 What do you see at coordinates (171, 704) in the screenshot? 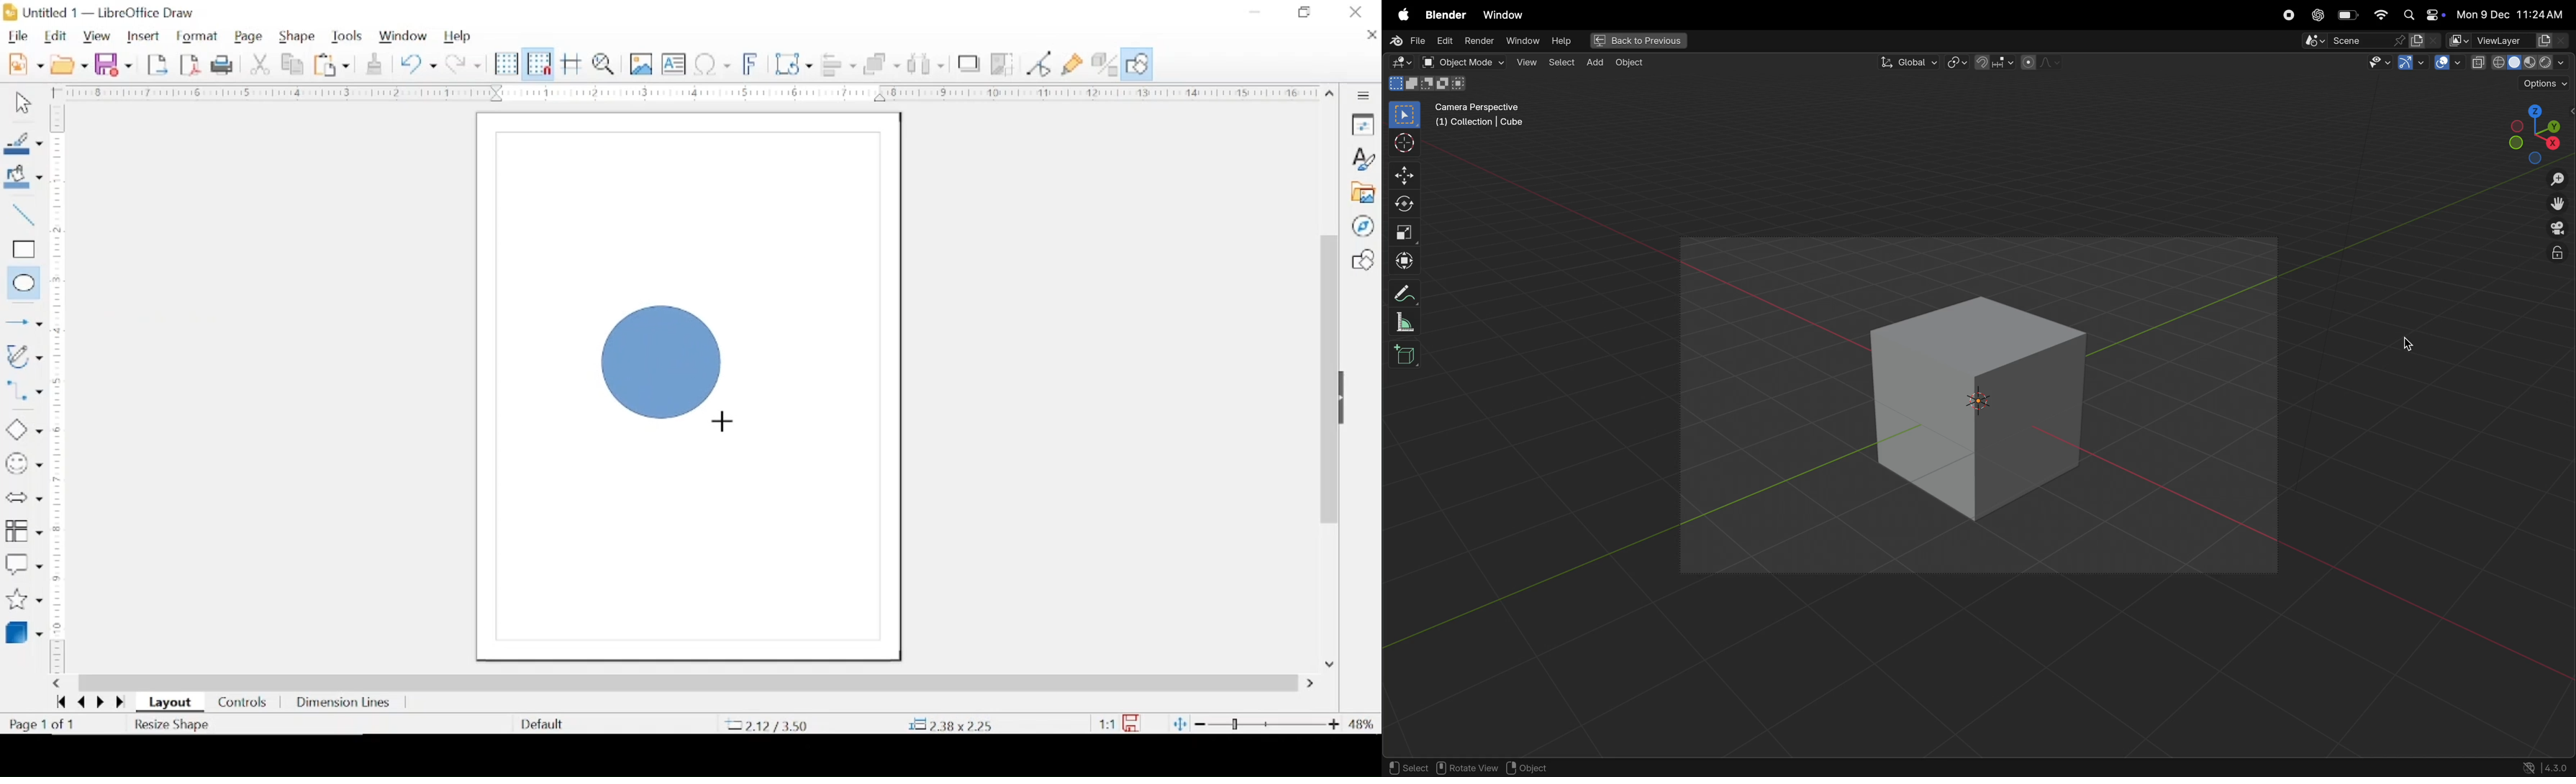
I see `layout` at bounding box center [171, 704].